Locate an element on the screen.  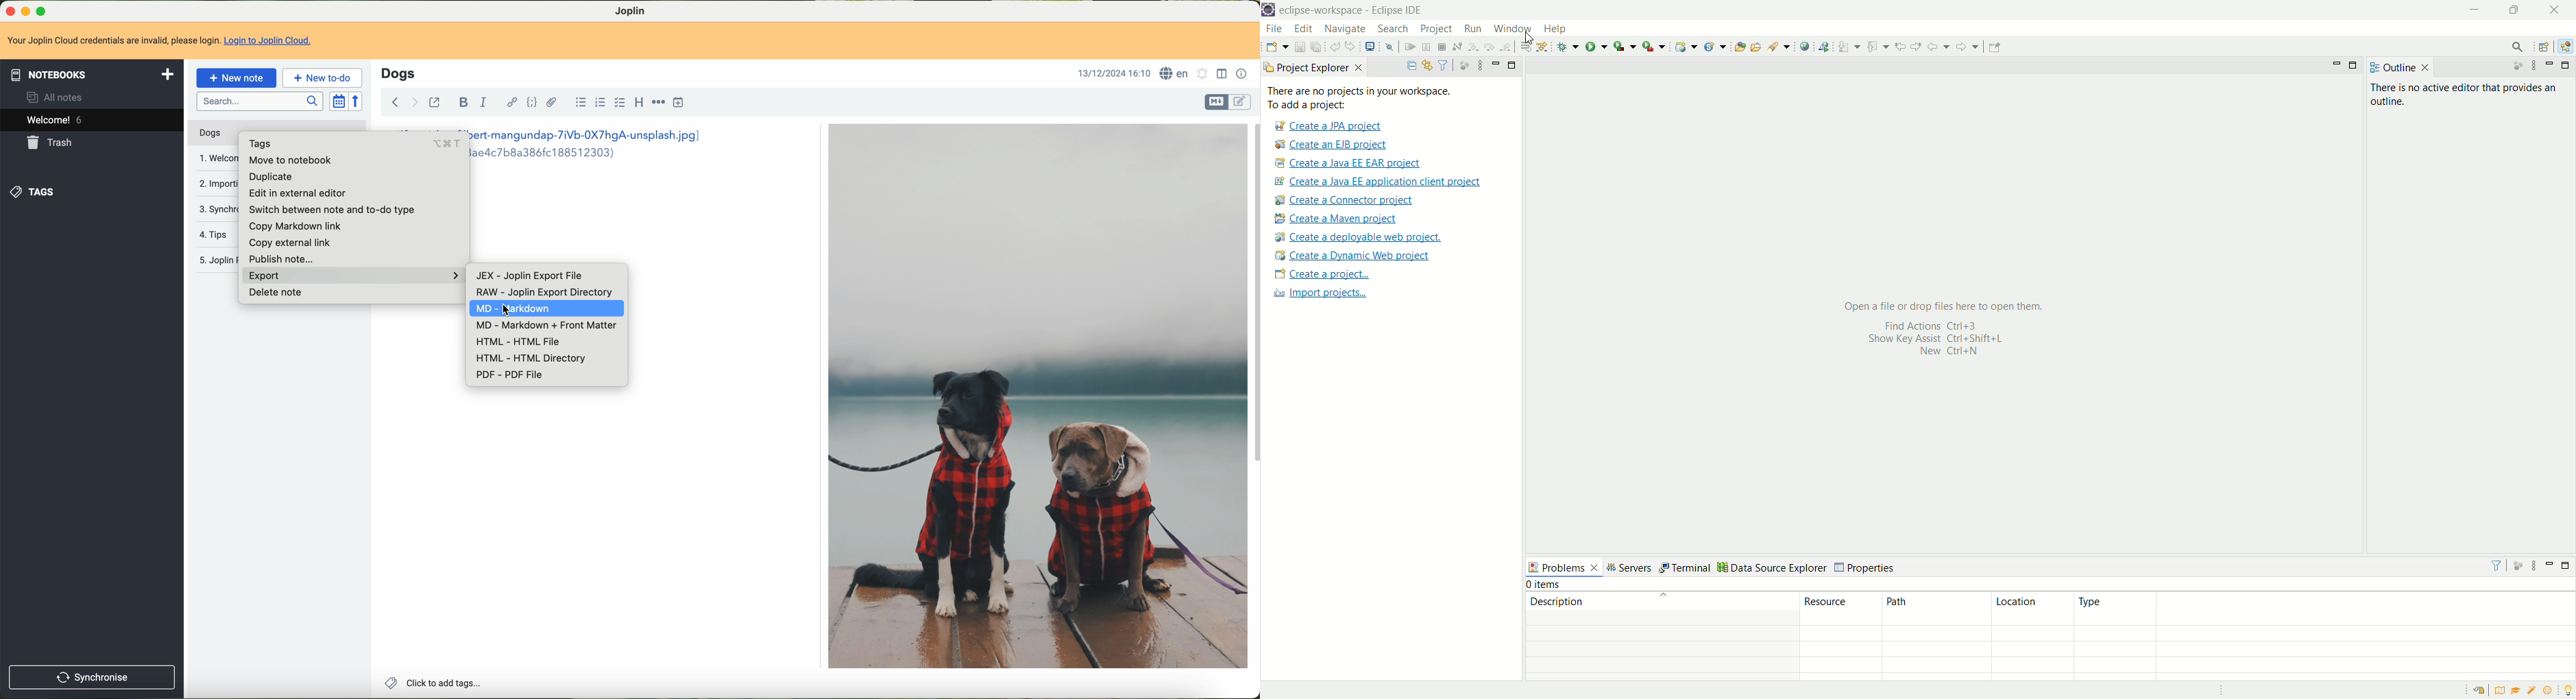
importing and exporting notes is located at coordinates (216, 184).